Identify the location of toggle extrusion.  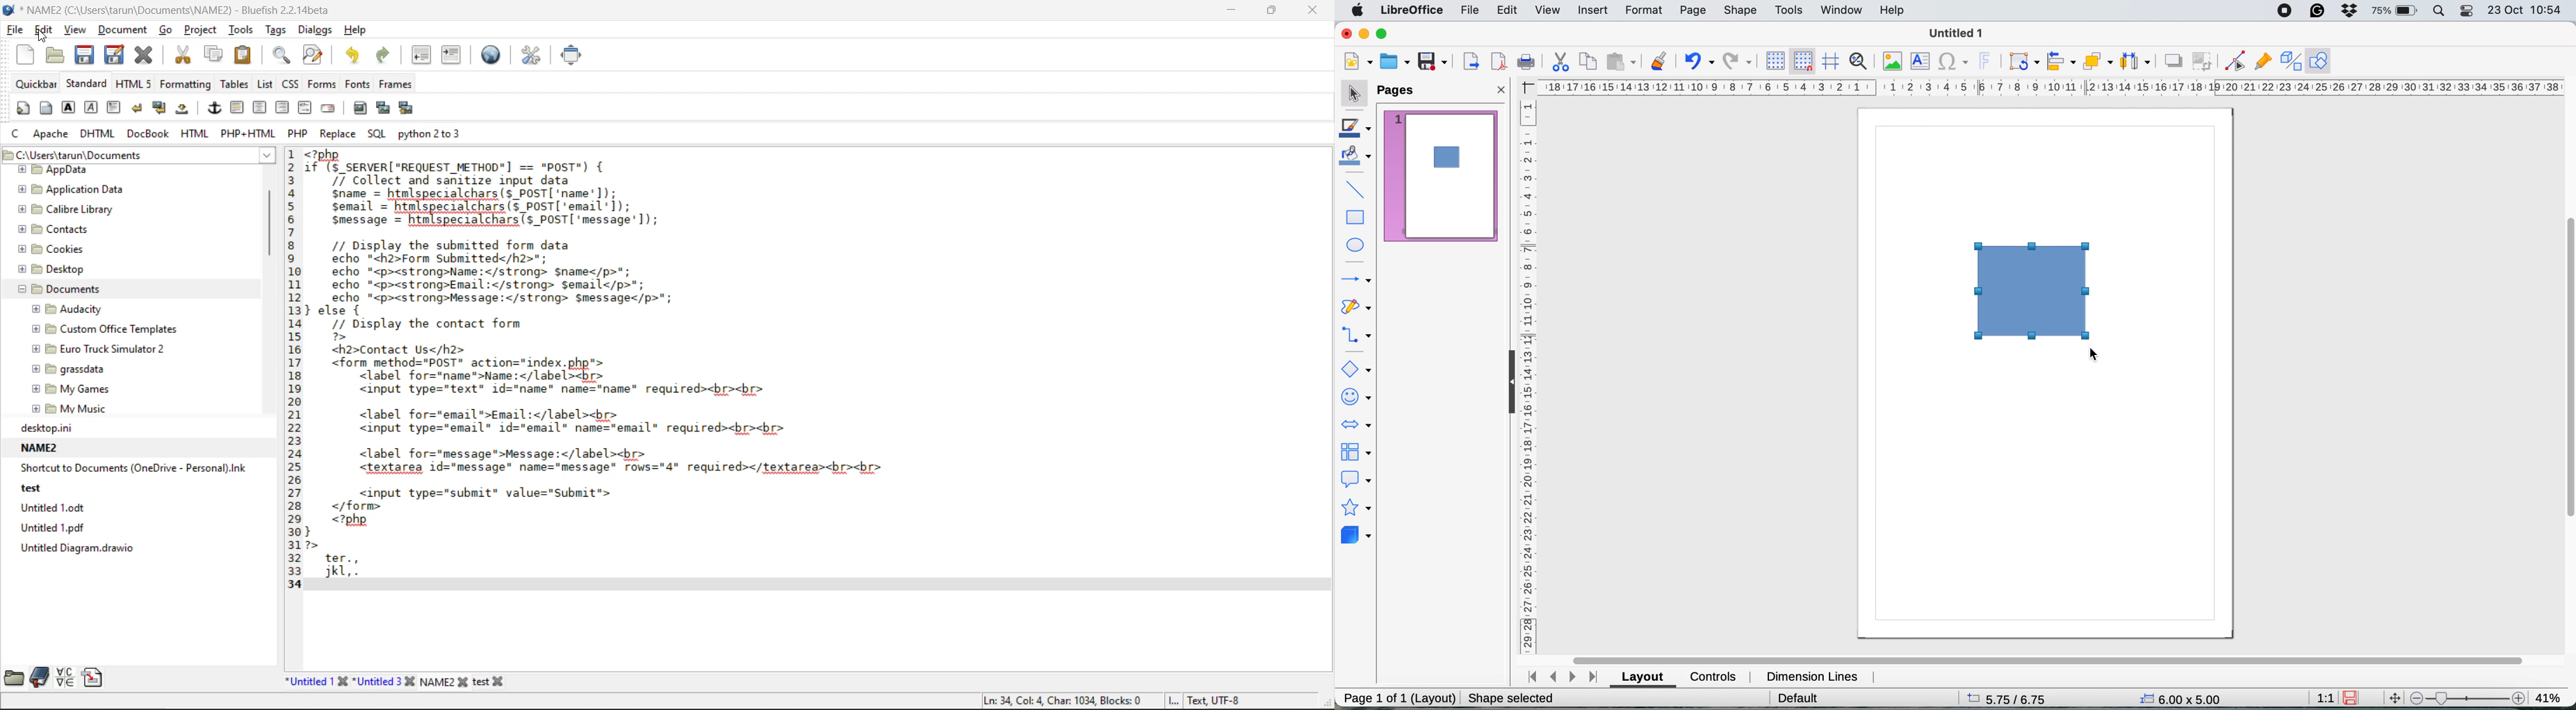
(2289, 62).